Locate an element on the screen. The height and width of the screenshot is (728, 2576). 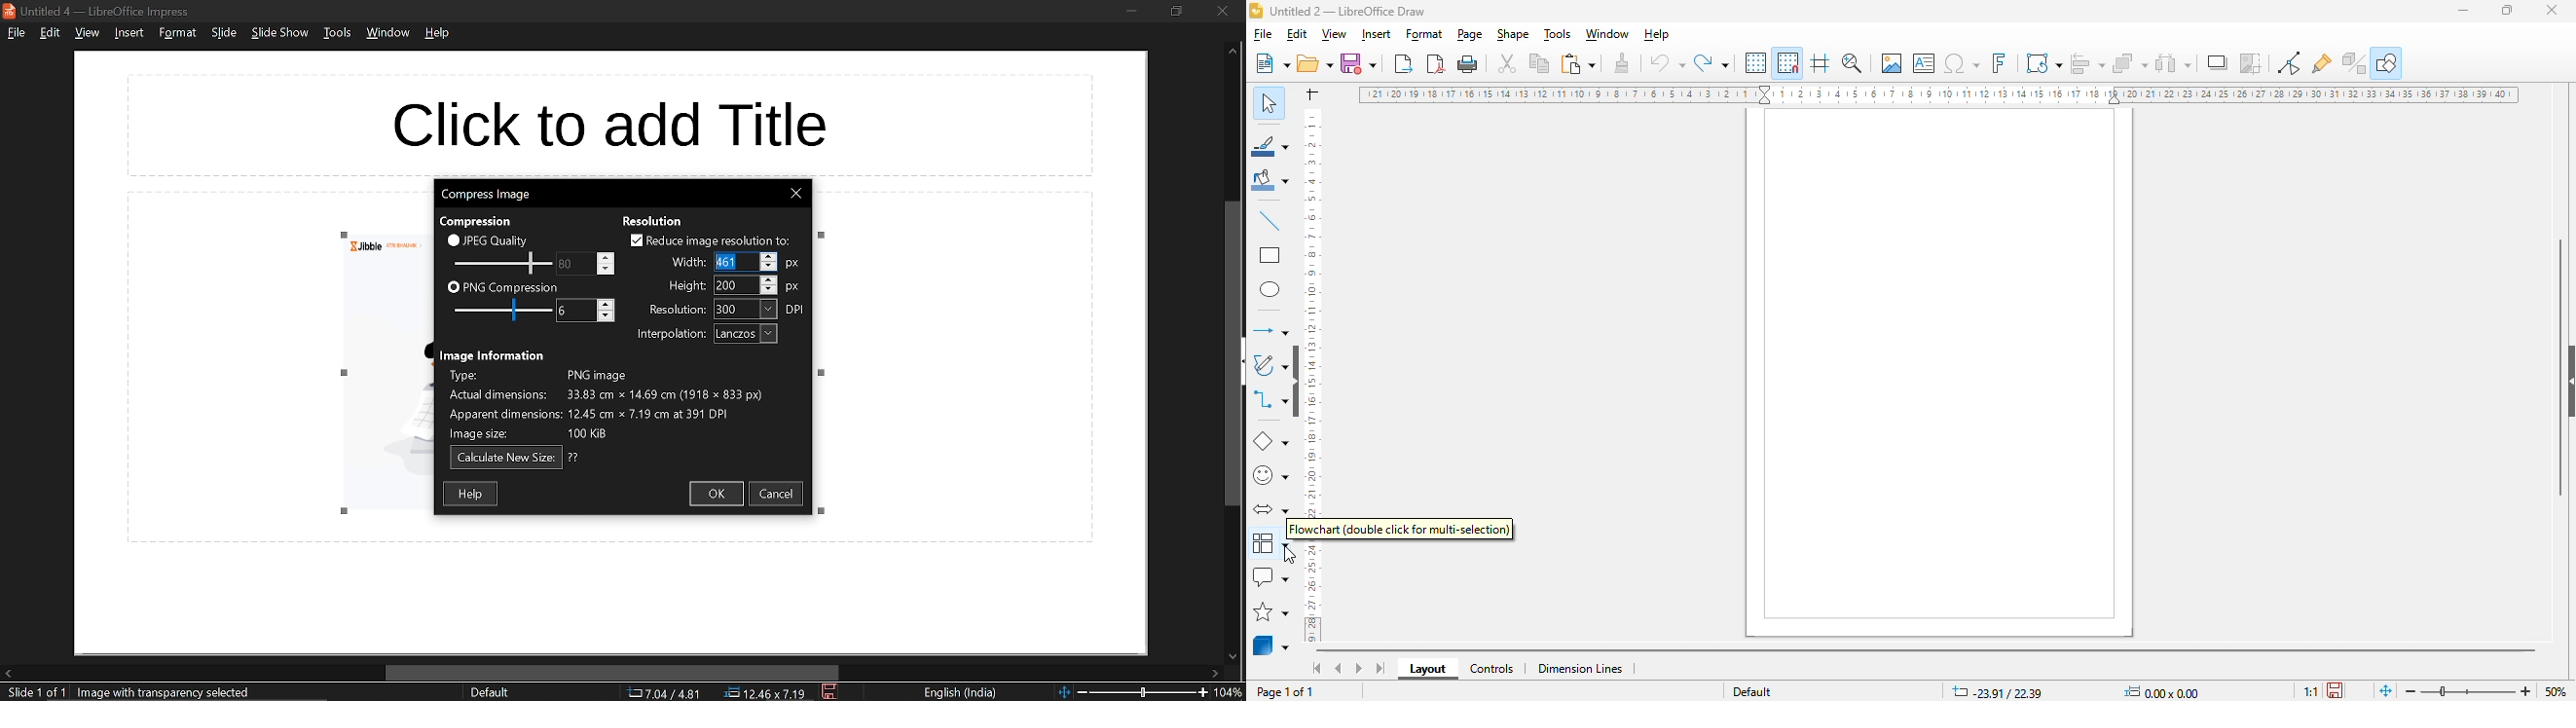
save is located at coordinates (829, 692).